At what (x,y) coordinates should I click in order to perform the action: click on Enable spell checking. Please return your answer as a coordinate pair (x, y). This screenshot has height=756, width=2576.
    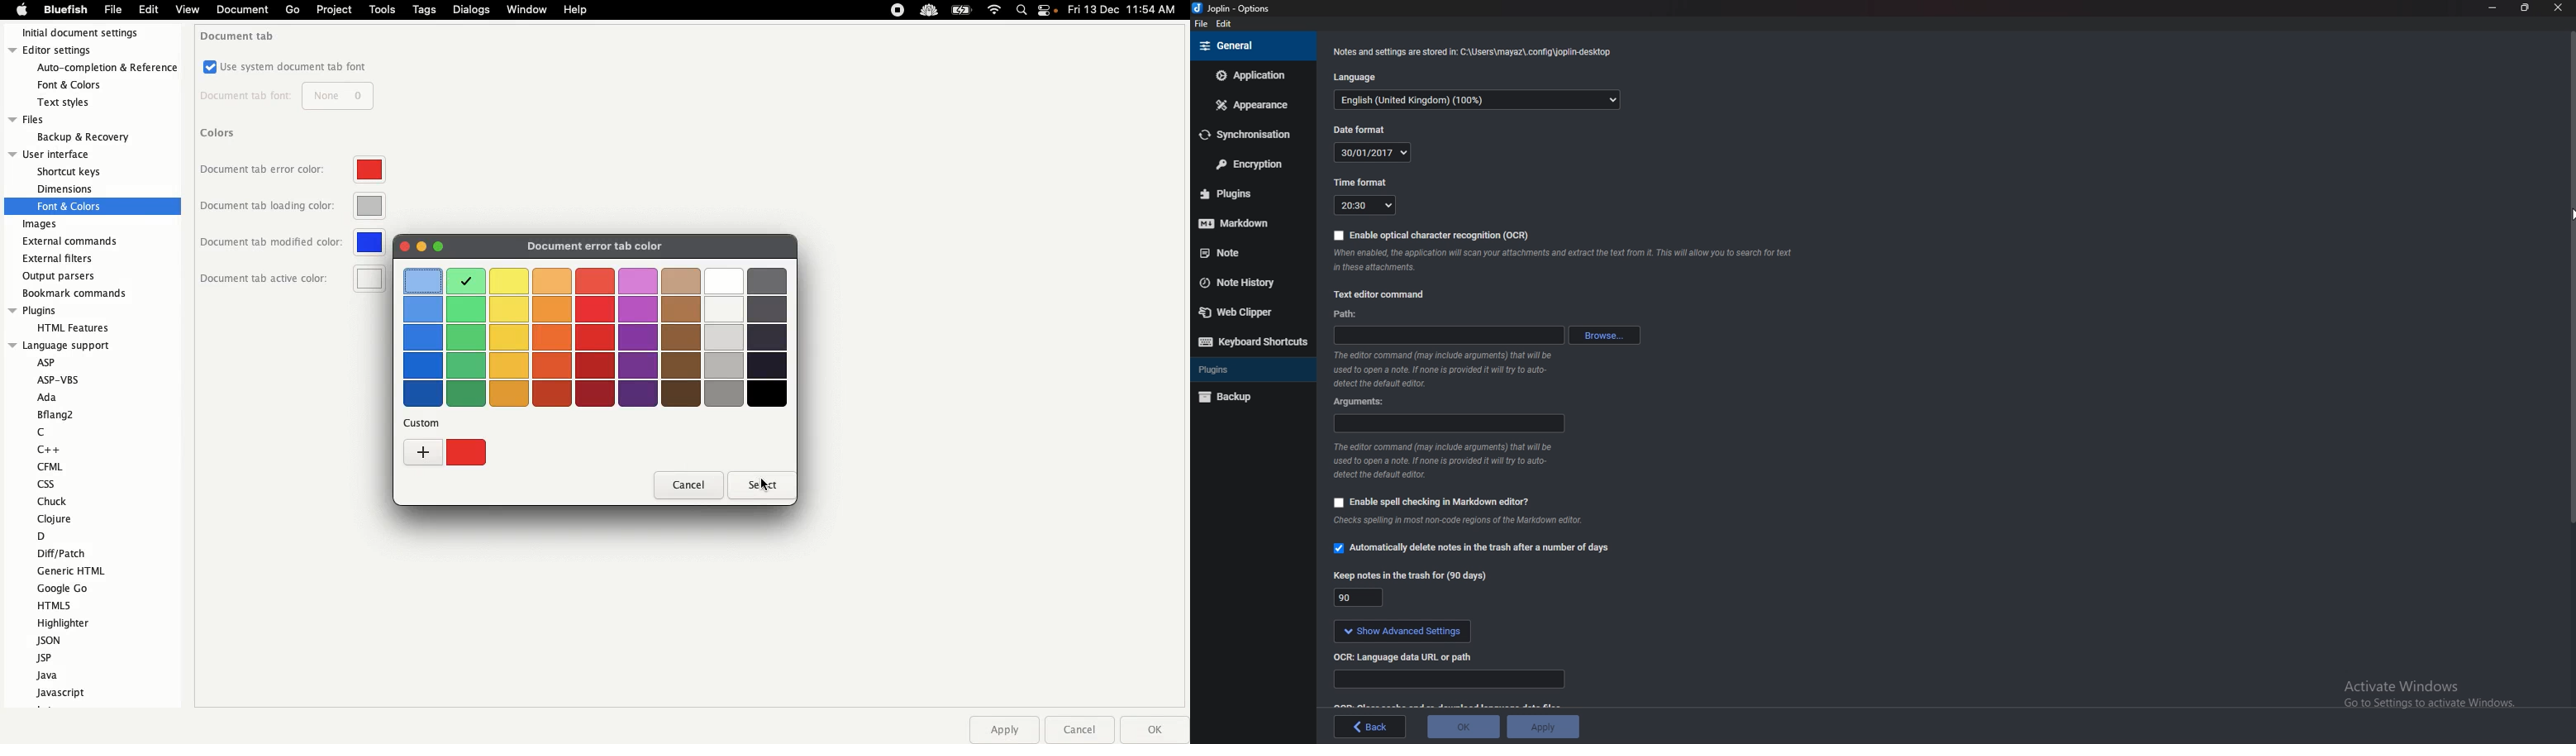
    Looking at the image, I should click on (1433, 502).